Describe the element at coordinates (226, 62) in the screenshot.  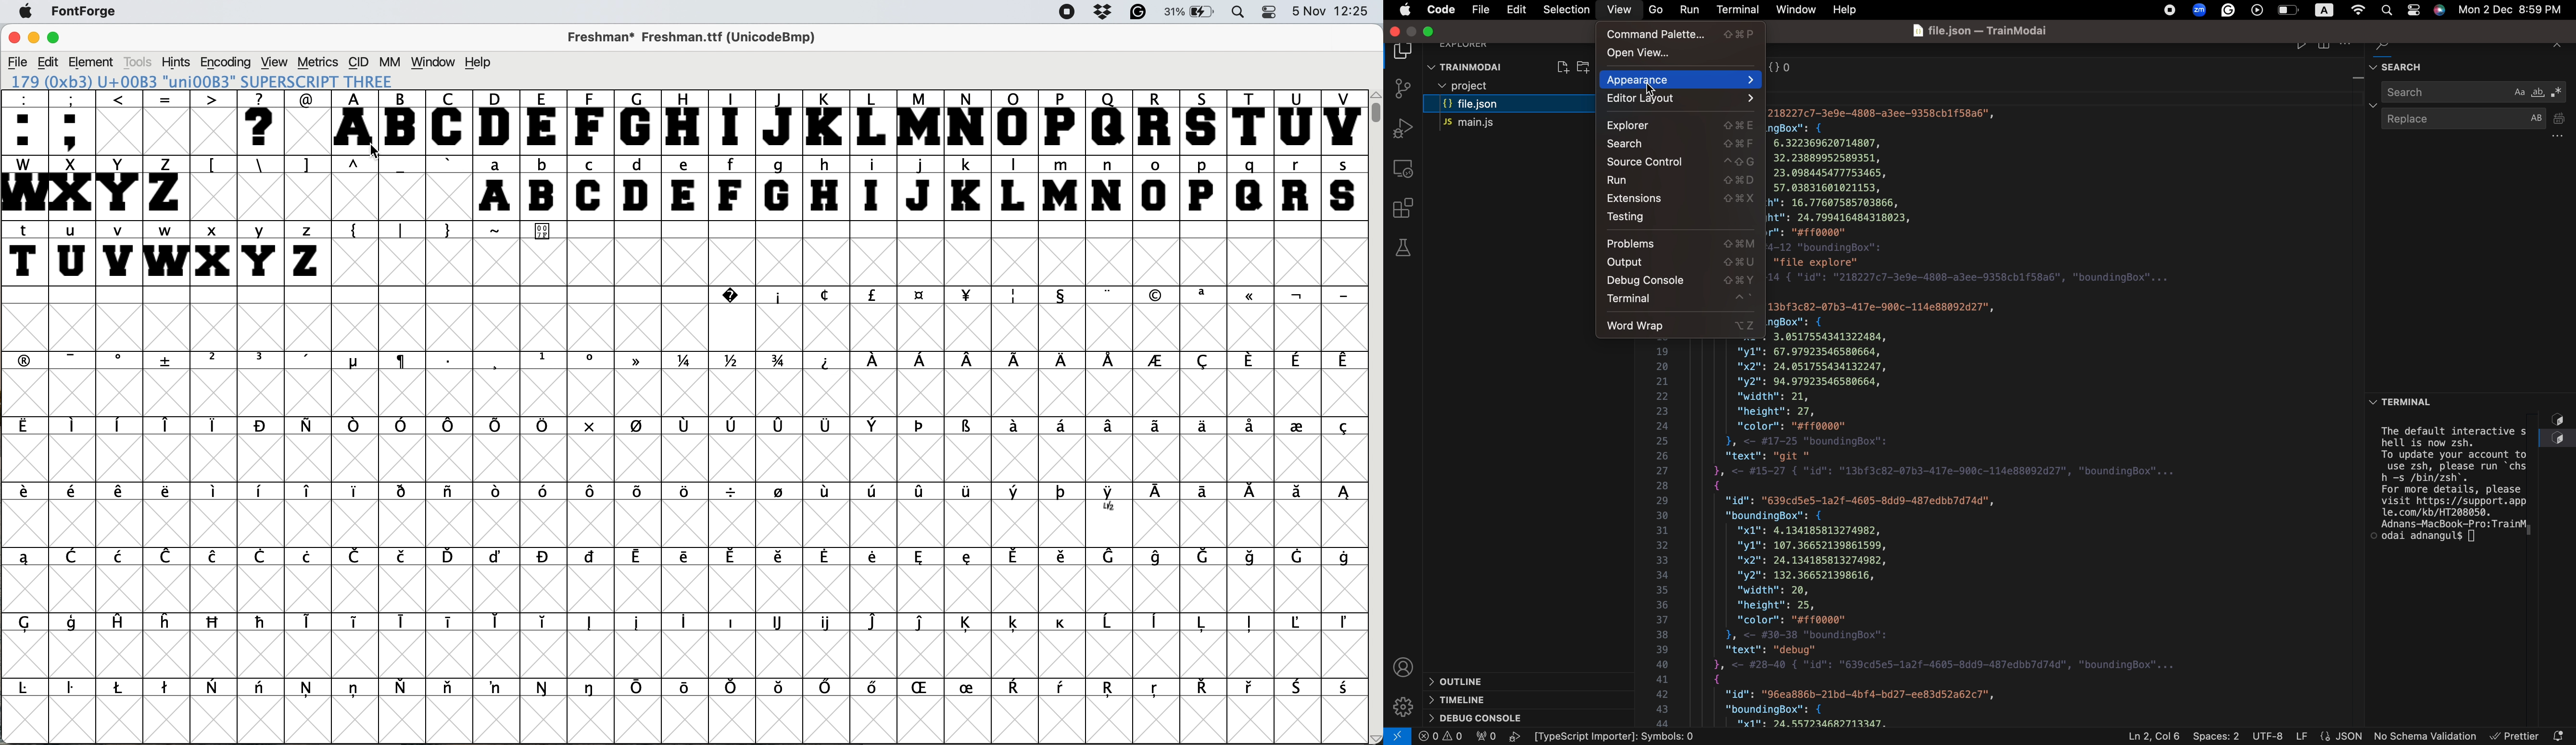
I see `encoding` at that location.